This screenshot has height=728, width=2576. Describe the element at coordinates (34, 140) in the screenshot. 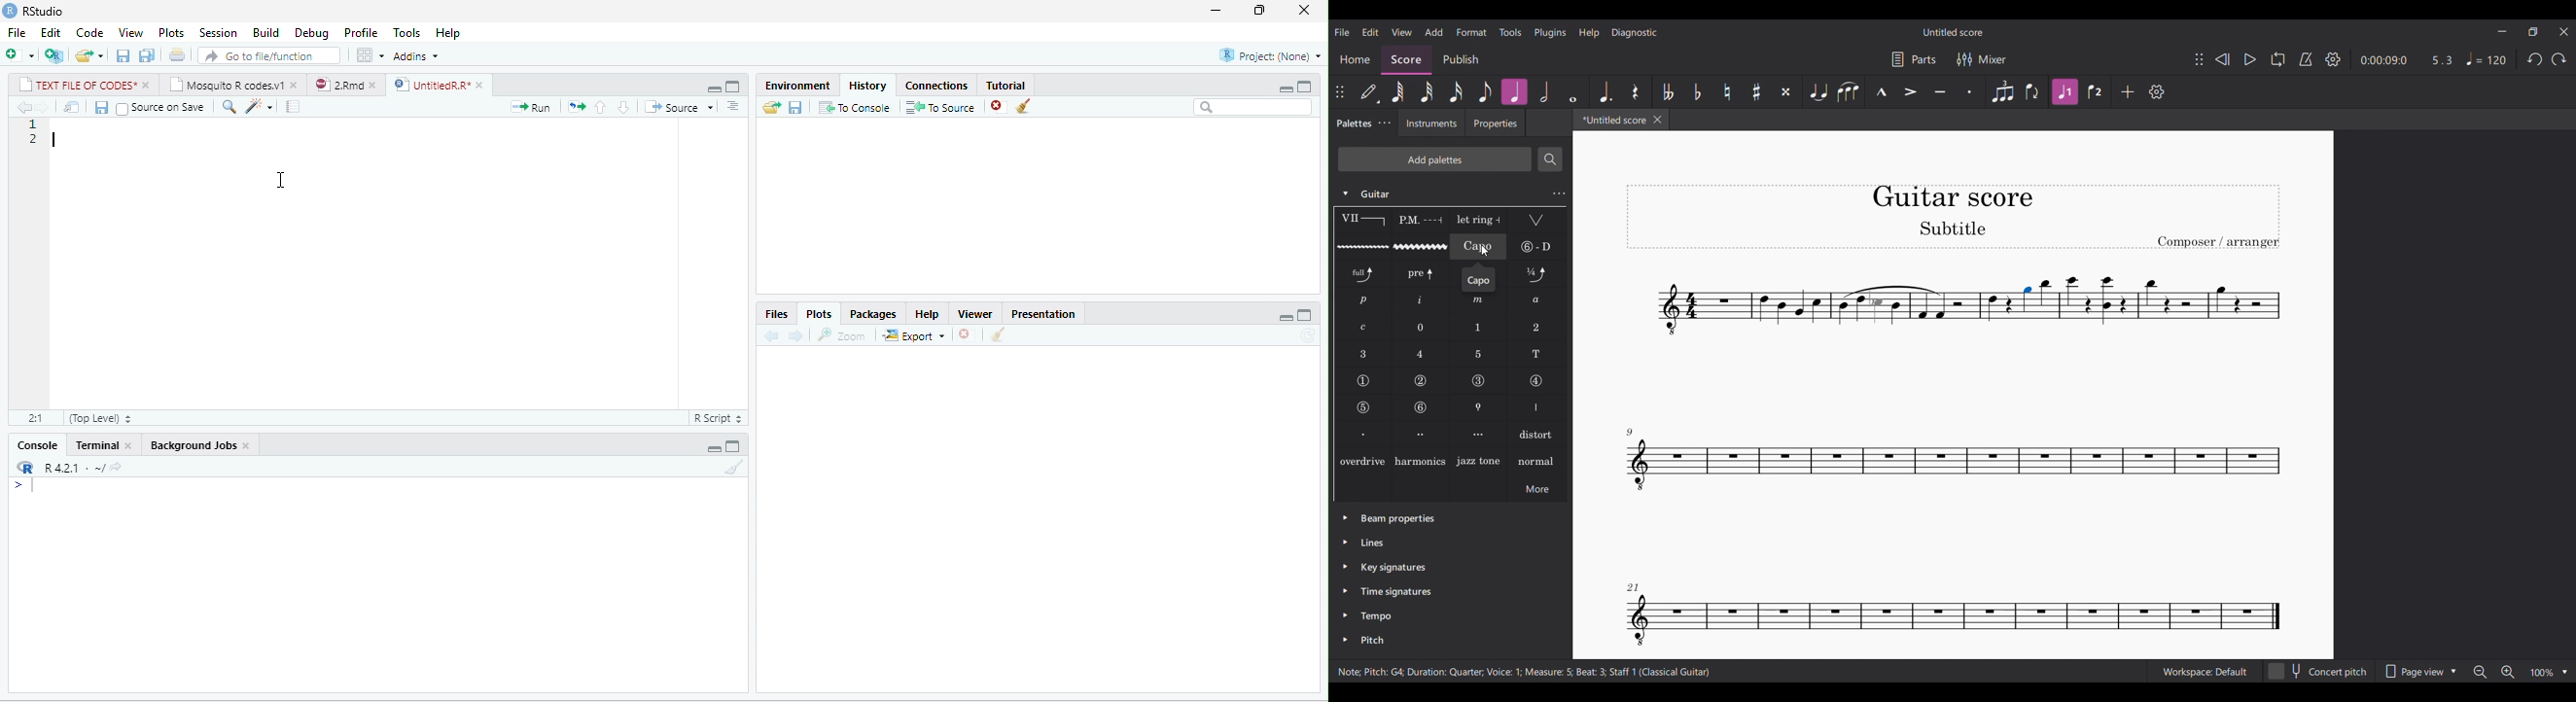

I see `2` at that location.